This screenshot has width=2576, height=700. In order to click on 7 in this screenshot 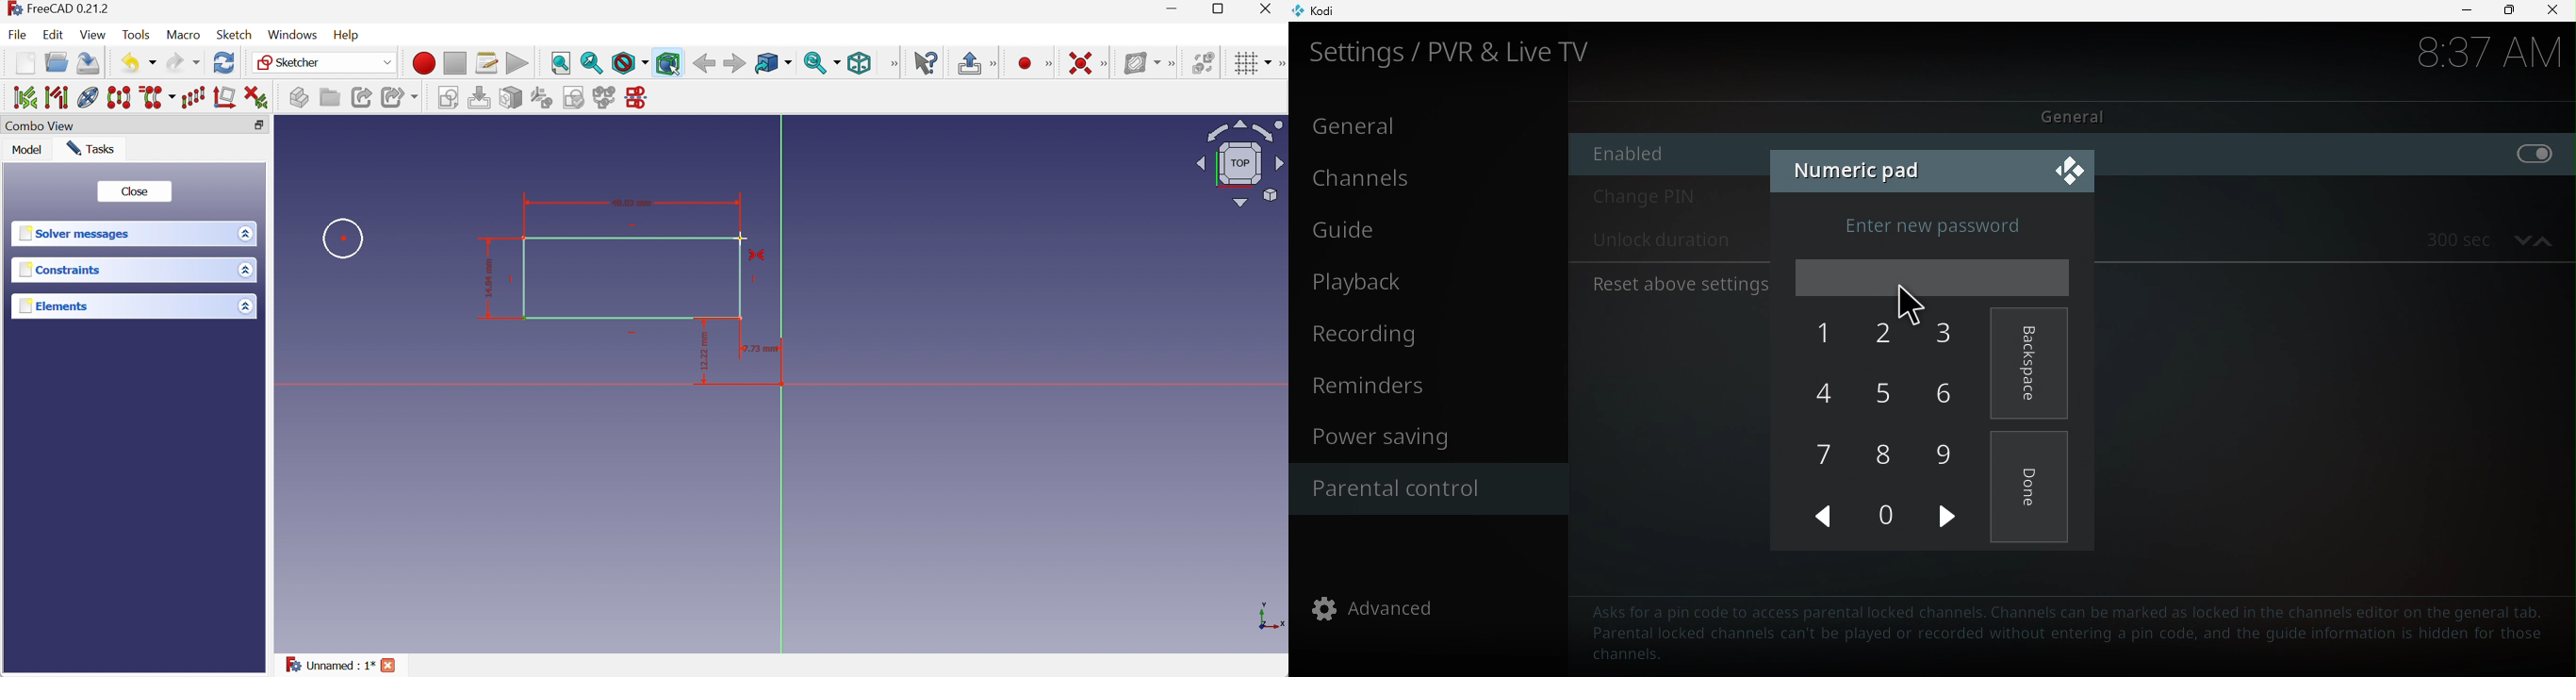, I will do `click(1822, 458)`.